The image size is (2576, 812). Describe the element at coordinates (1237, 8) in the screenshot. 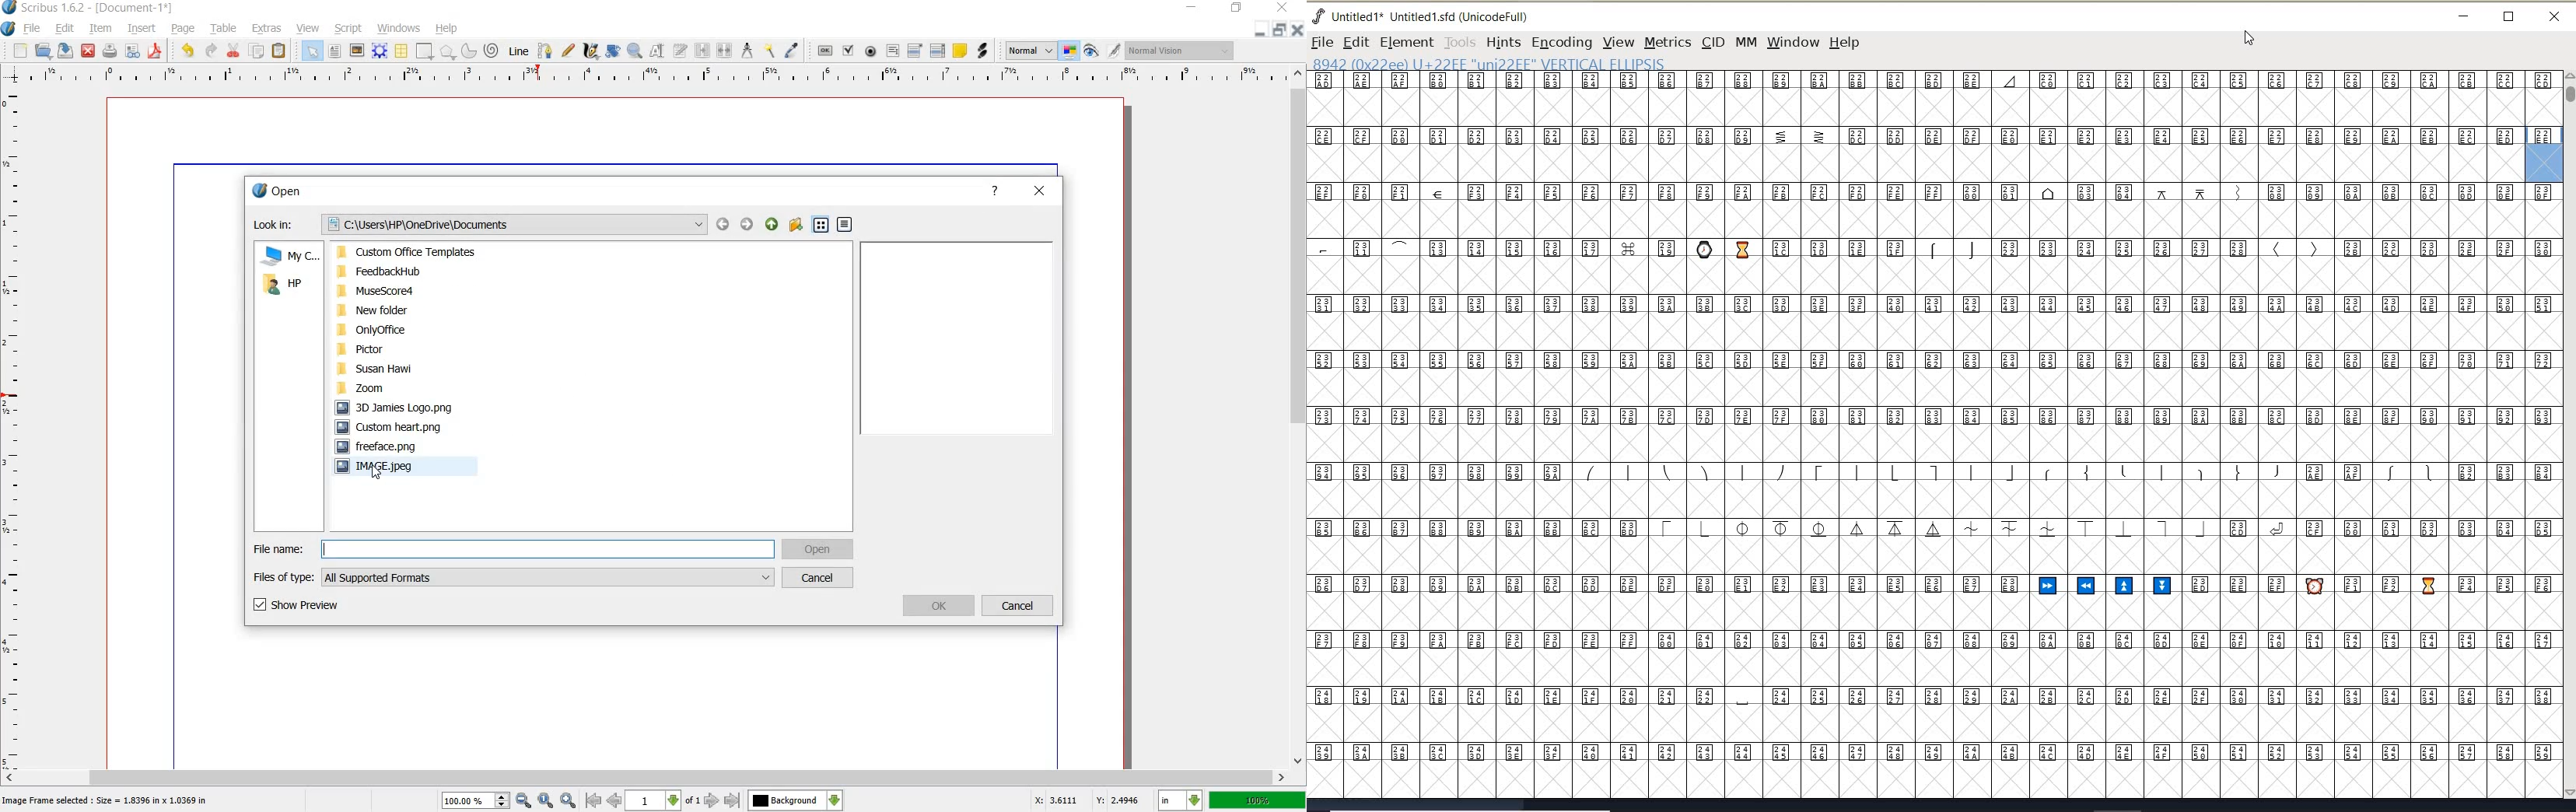

I see `restore` at that location.